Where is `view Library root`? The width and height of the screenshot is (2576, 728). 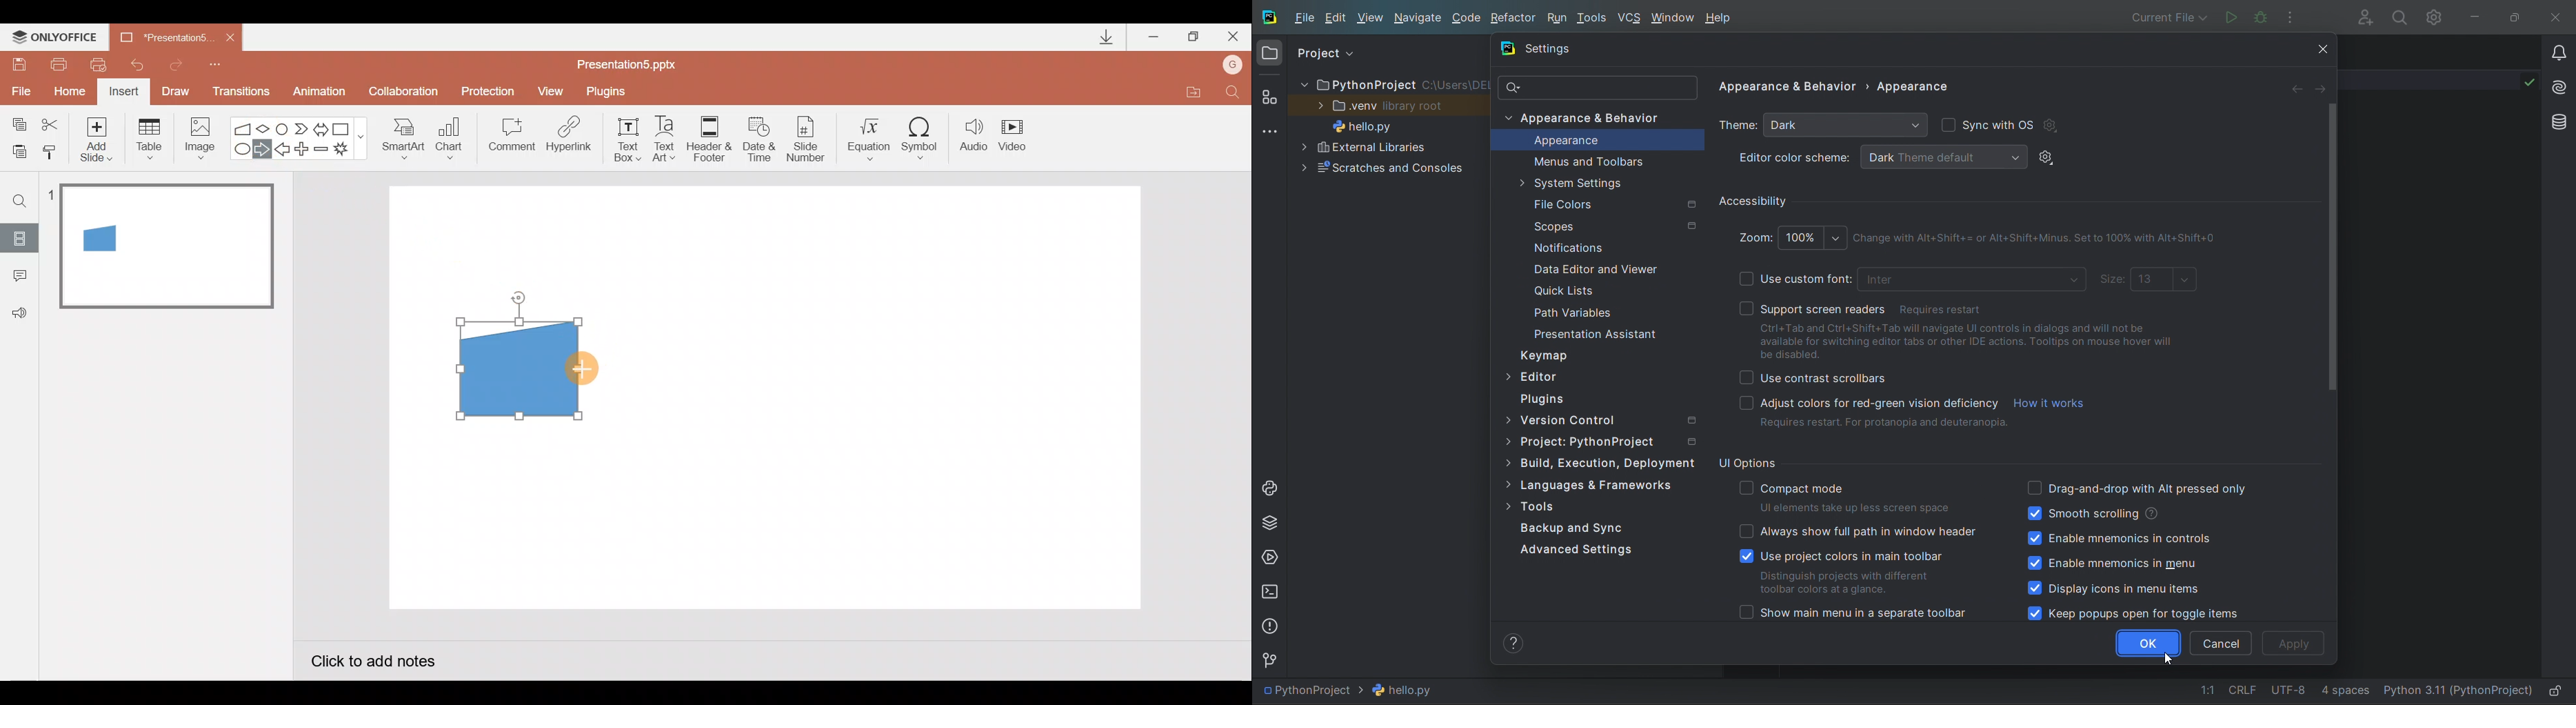
view Library root is located at coordinates (1393, 105).